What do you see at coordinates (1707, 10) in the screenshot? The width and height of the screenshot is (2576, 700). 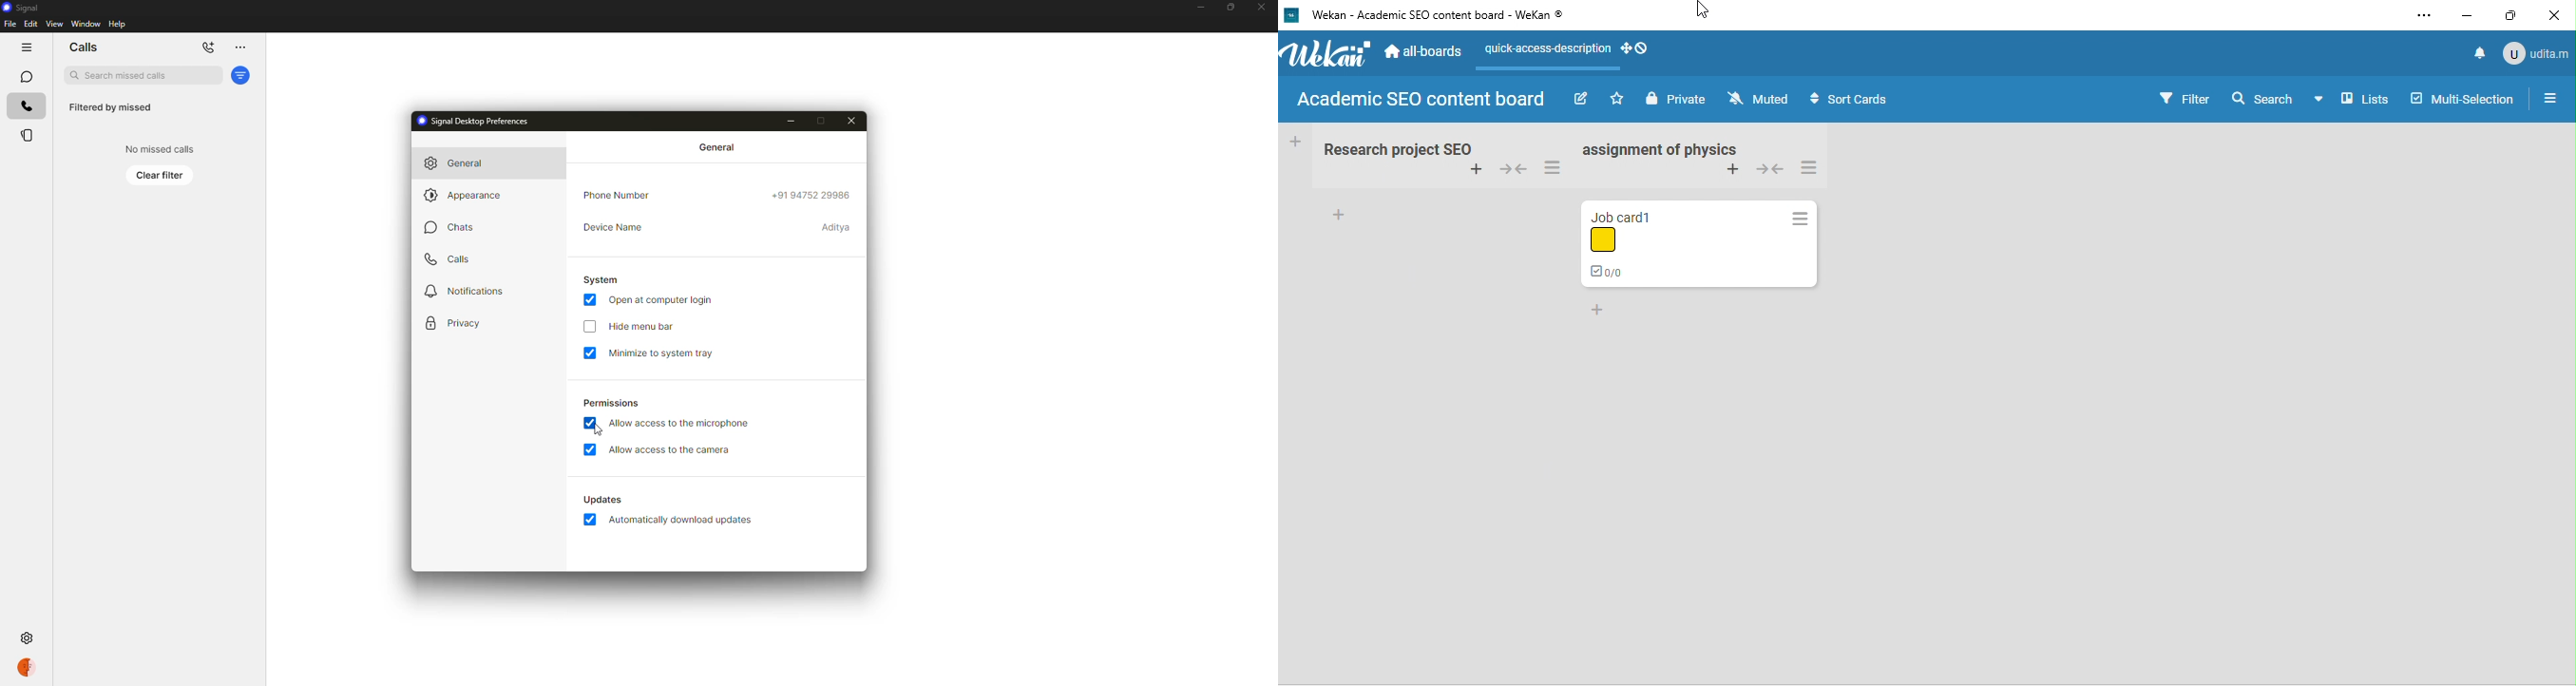 I see `cursor` at bounding box center [1707, 10].